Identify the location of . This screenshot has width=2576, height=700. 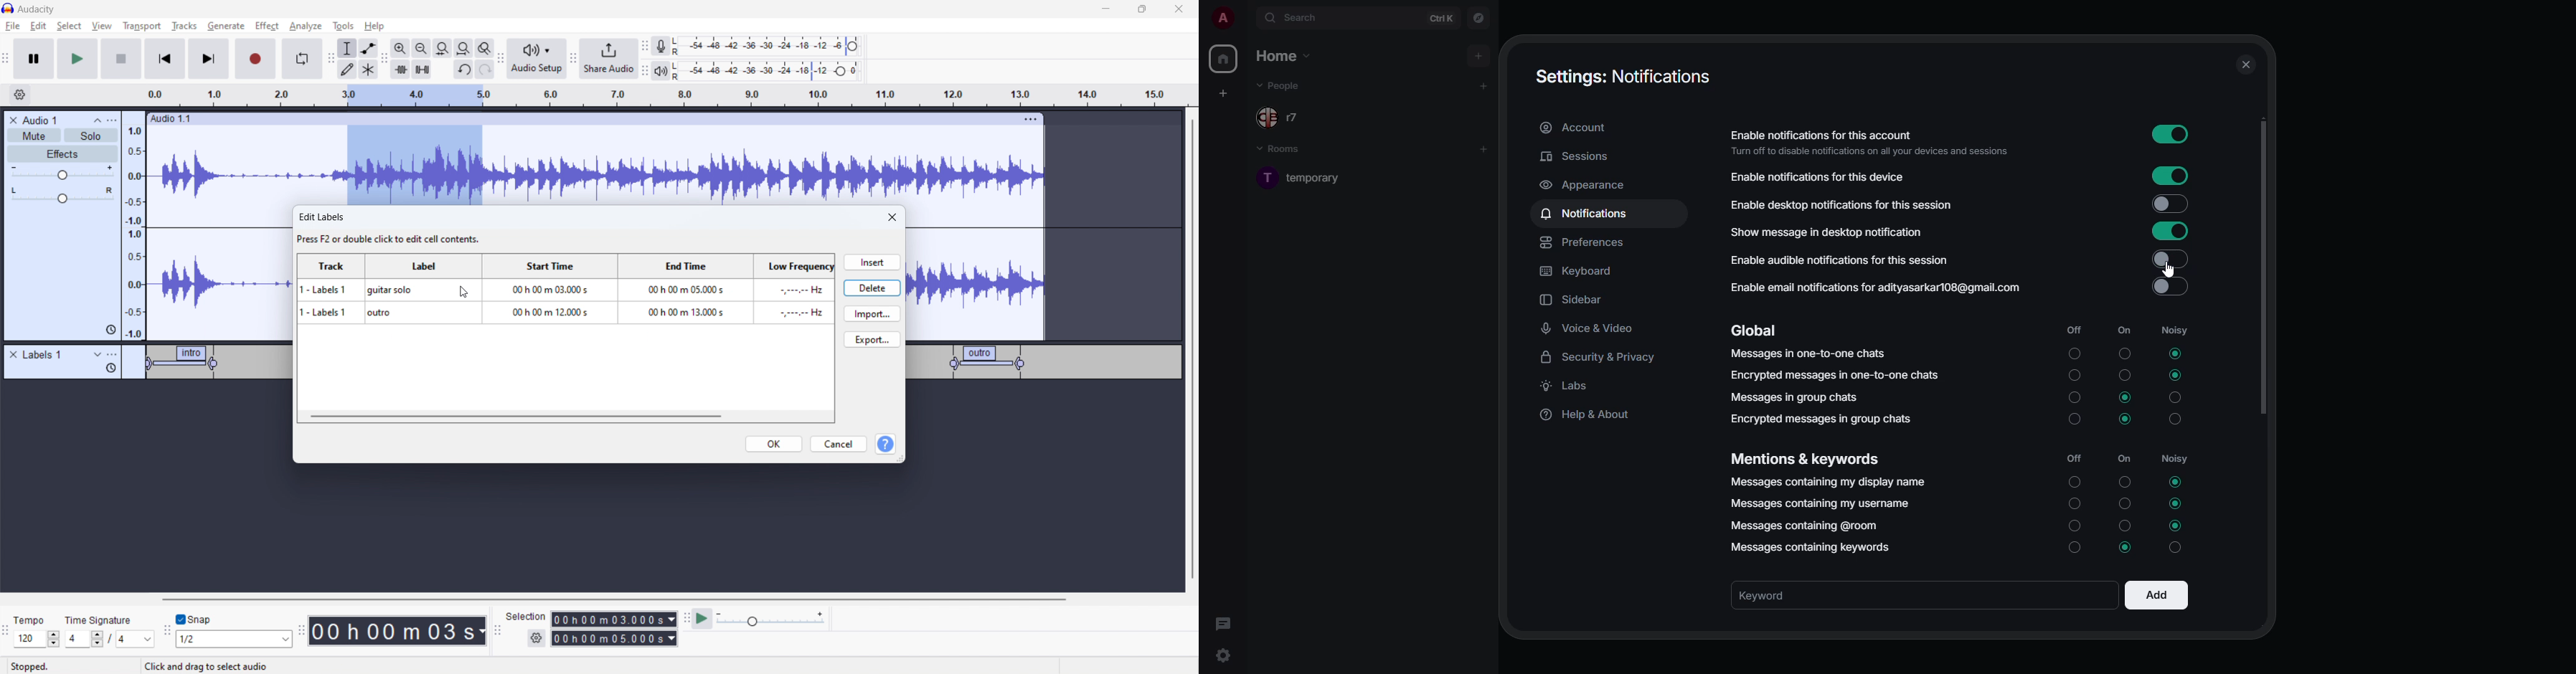
(677, 71).